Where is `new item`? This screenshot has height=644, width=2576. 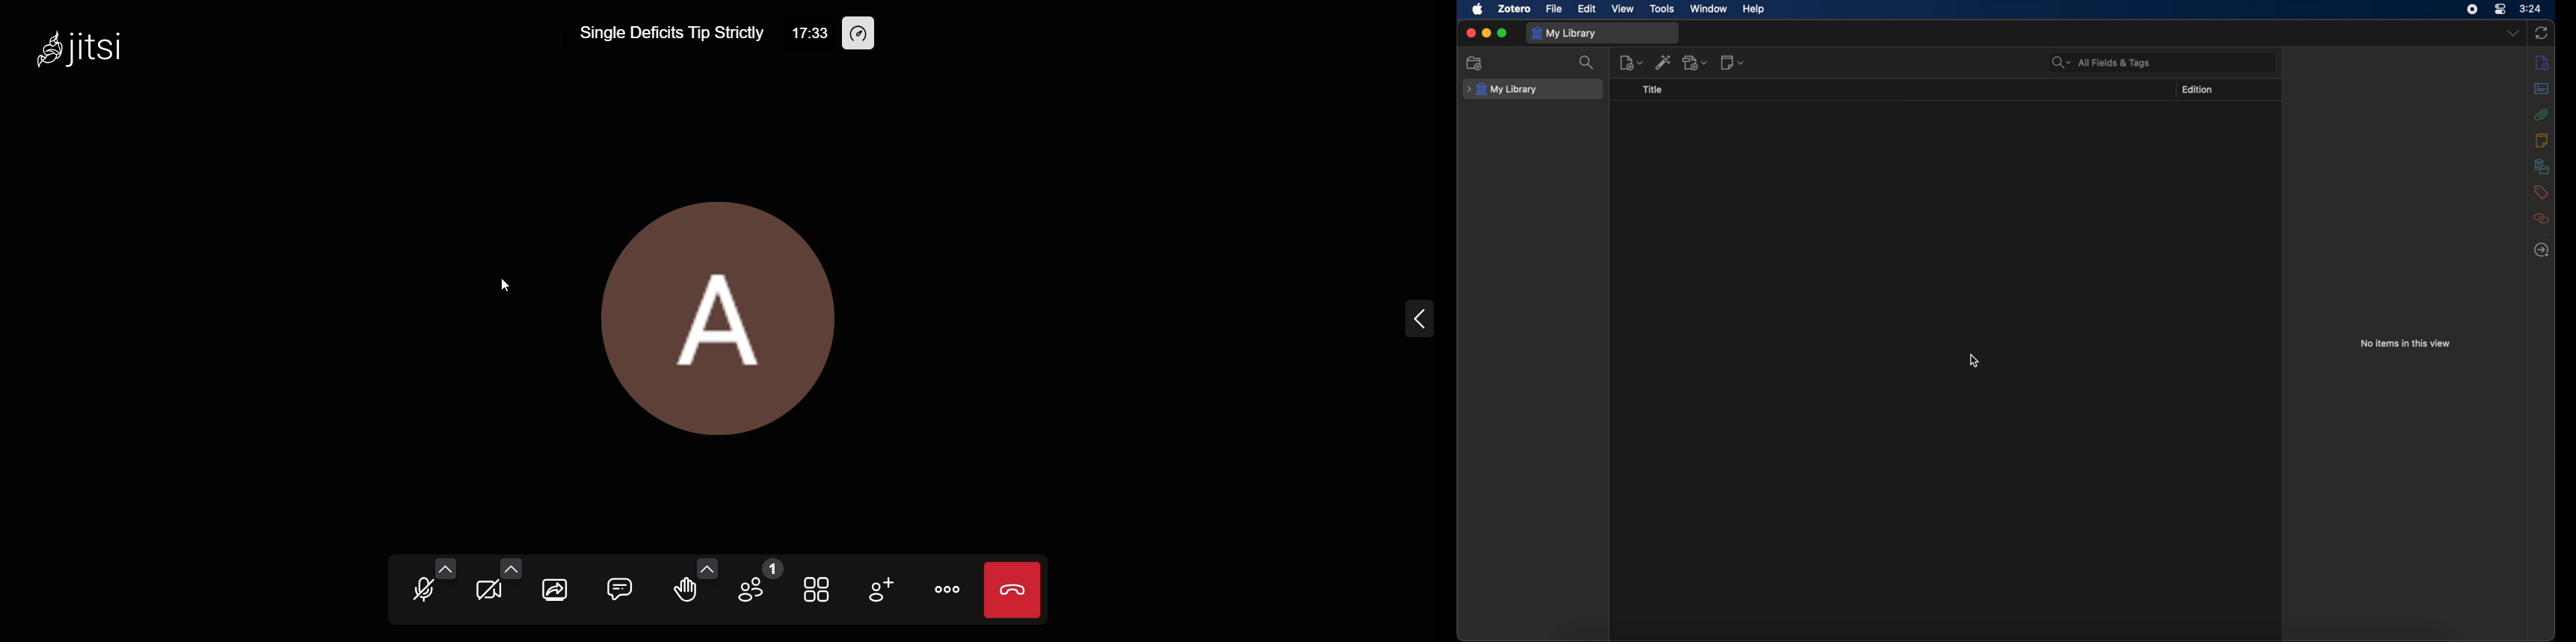
new item is located at coordinates (1632, 62).